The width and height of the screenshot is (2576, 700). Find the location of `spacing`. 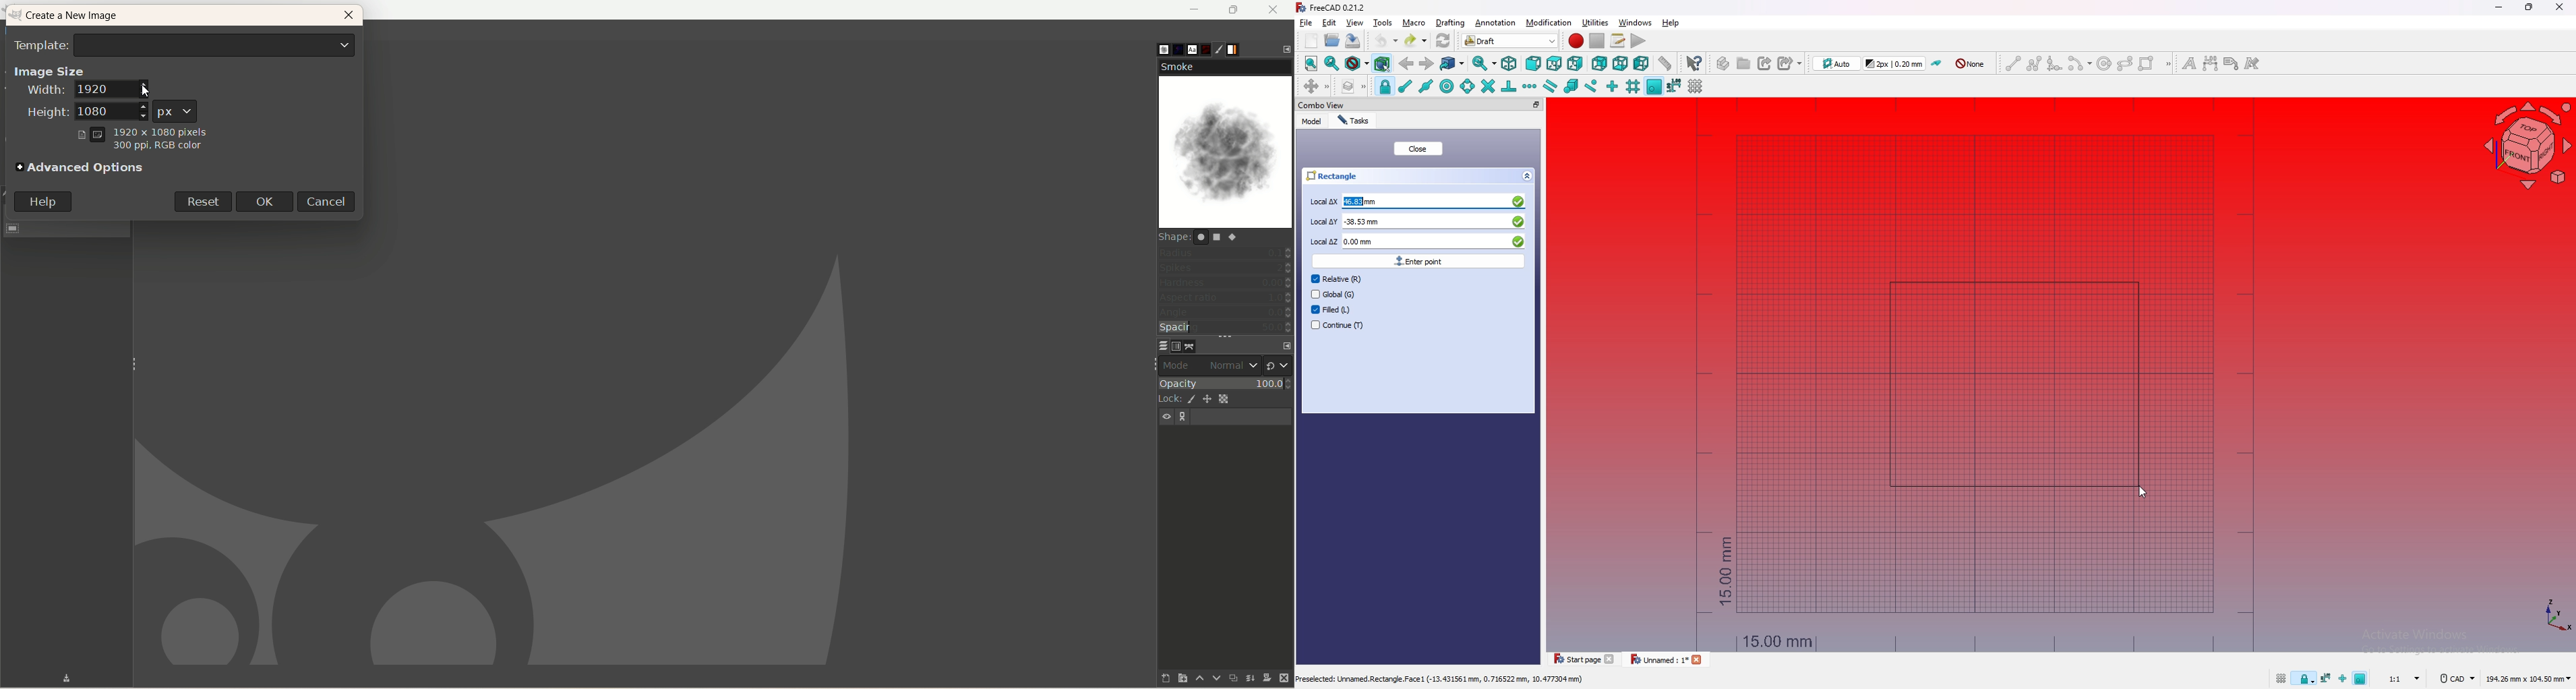

spacing is located at coordinates (1226, 328).